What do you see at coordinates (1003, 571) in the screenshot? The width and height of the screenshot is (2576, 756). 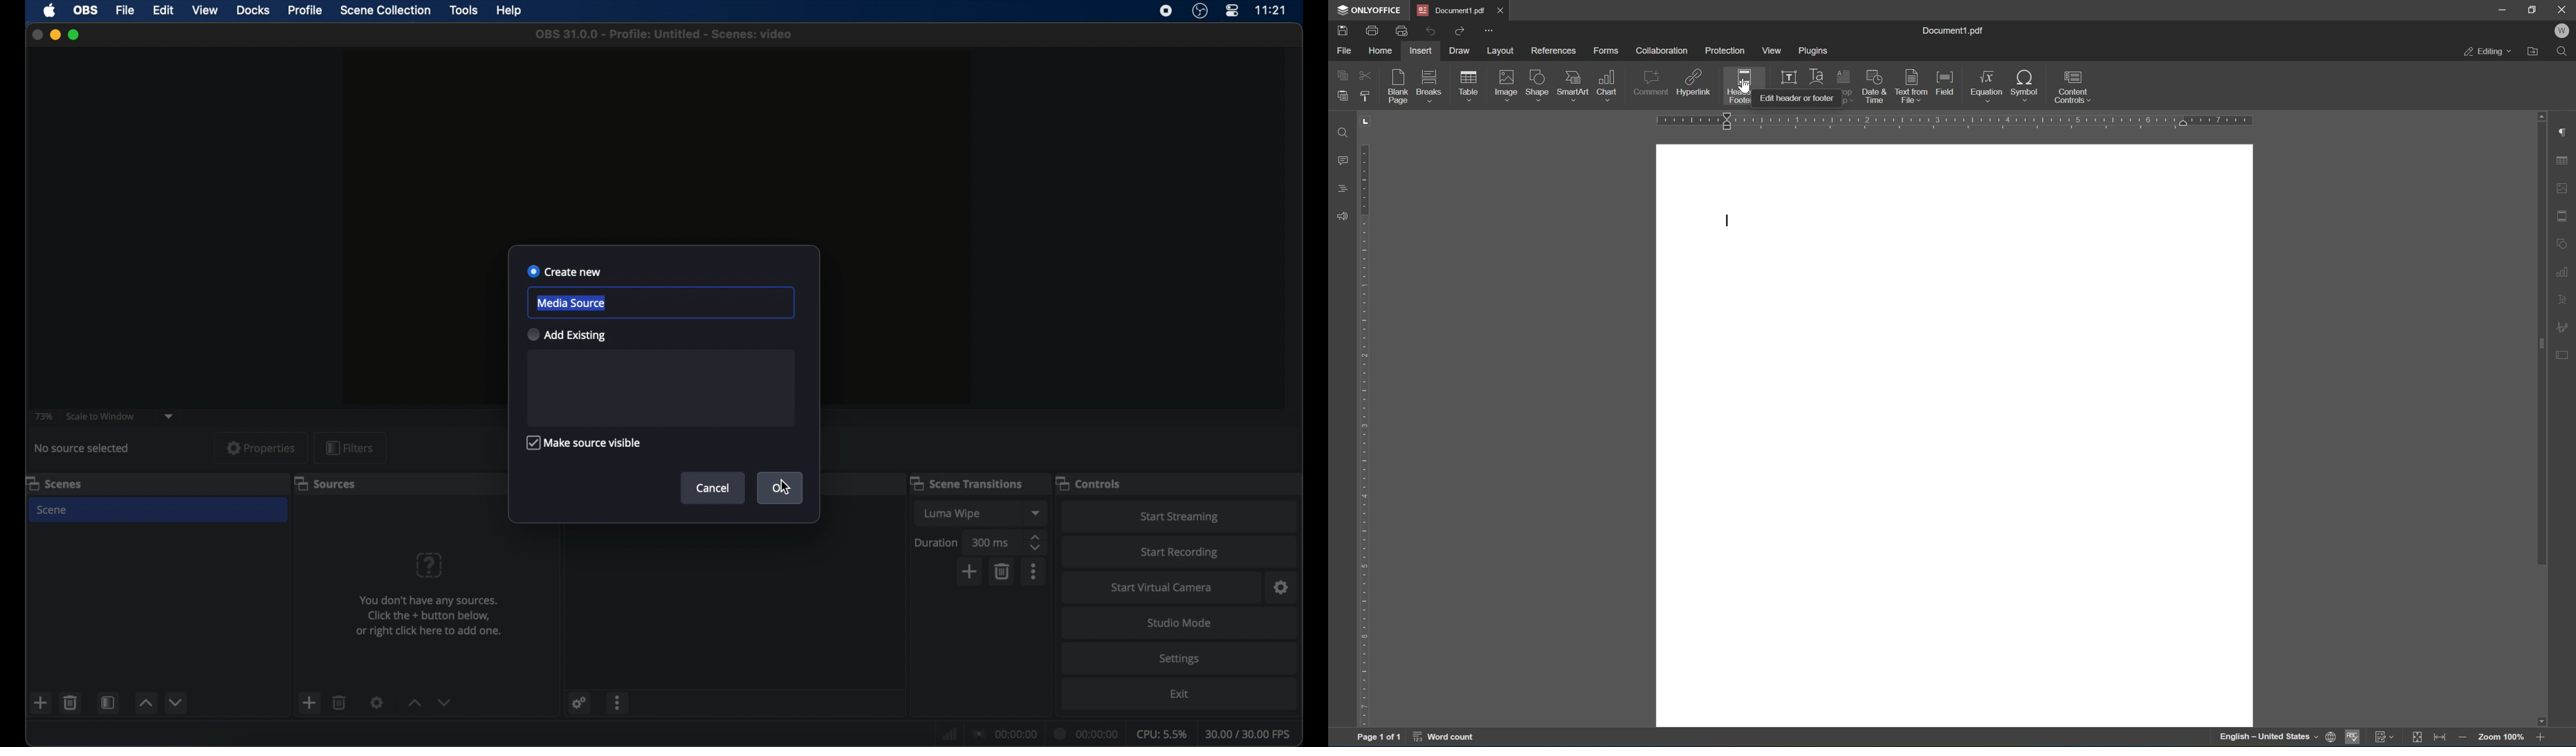 I see `delete` at bounding box center [1003, 571].